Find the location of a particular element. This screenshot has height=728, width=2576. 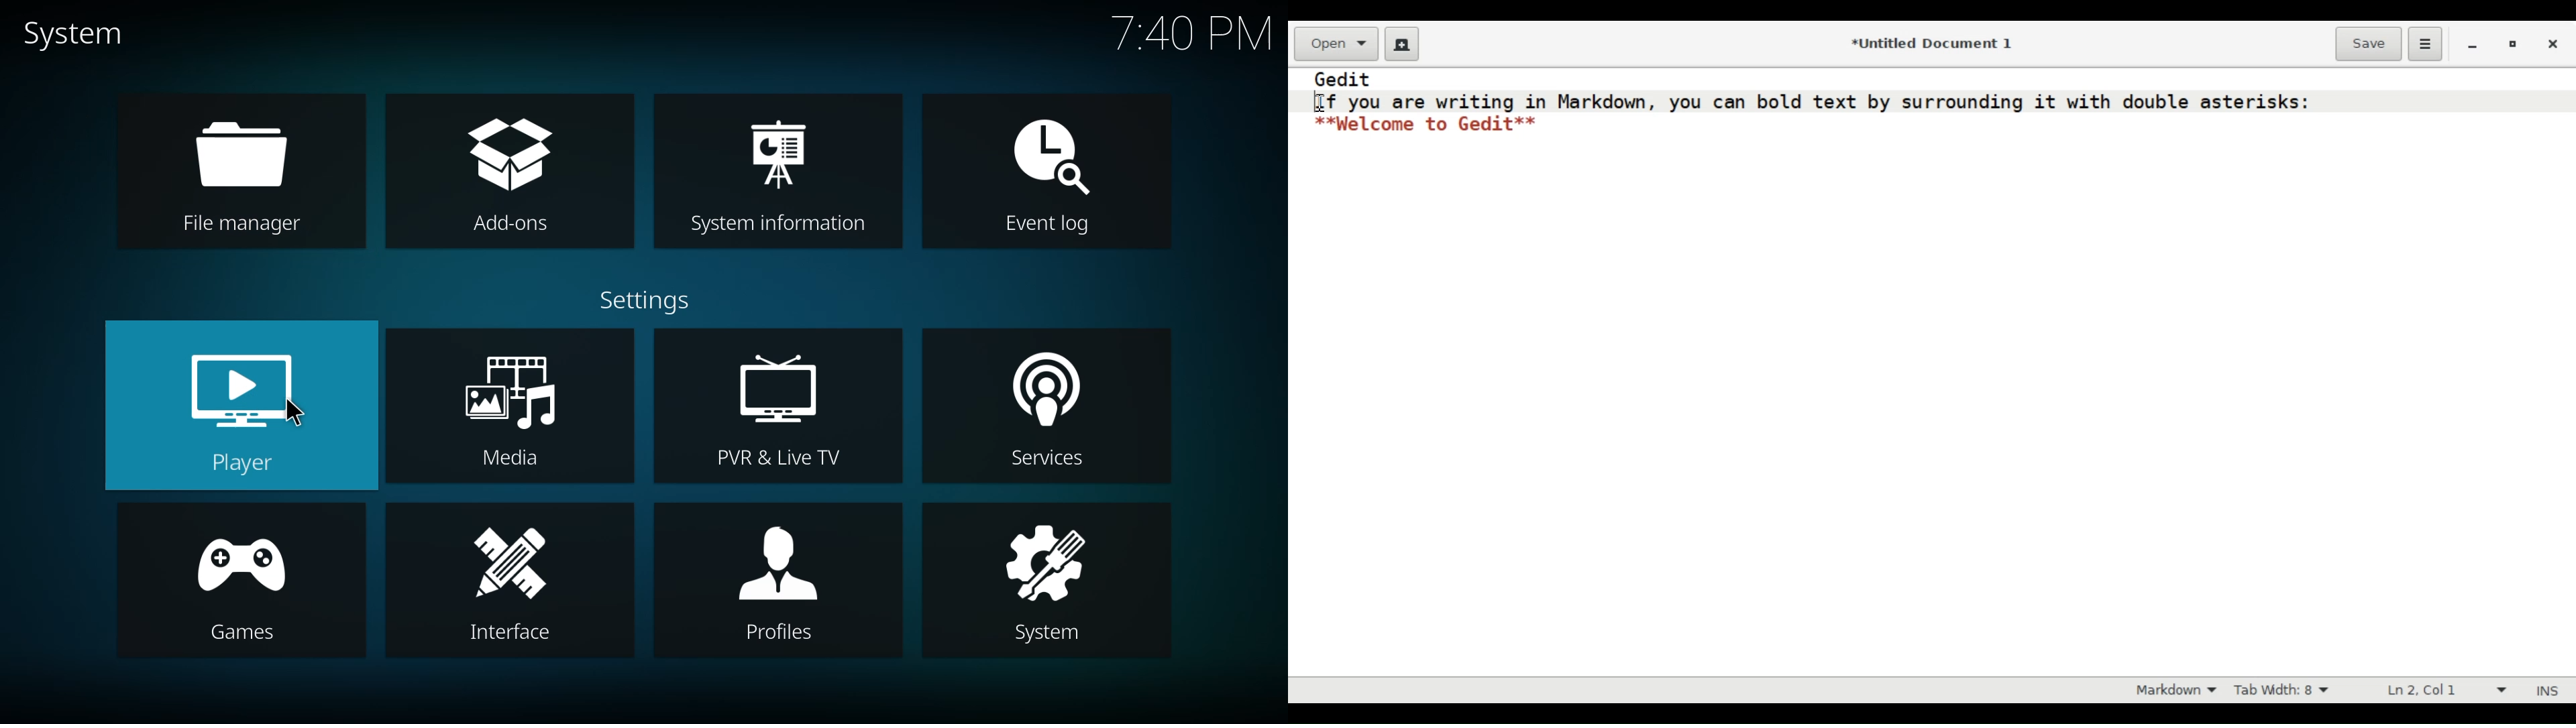

Restore is located at coordinates (2512, 45).